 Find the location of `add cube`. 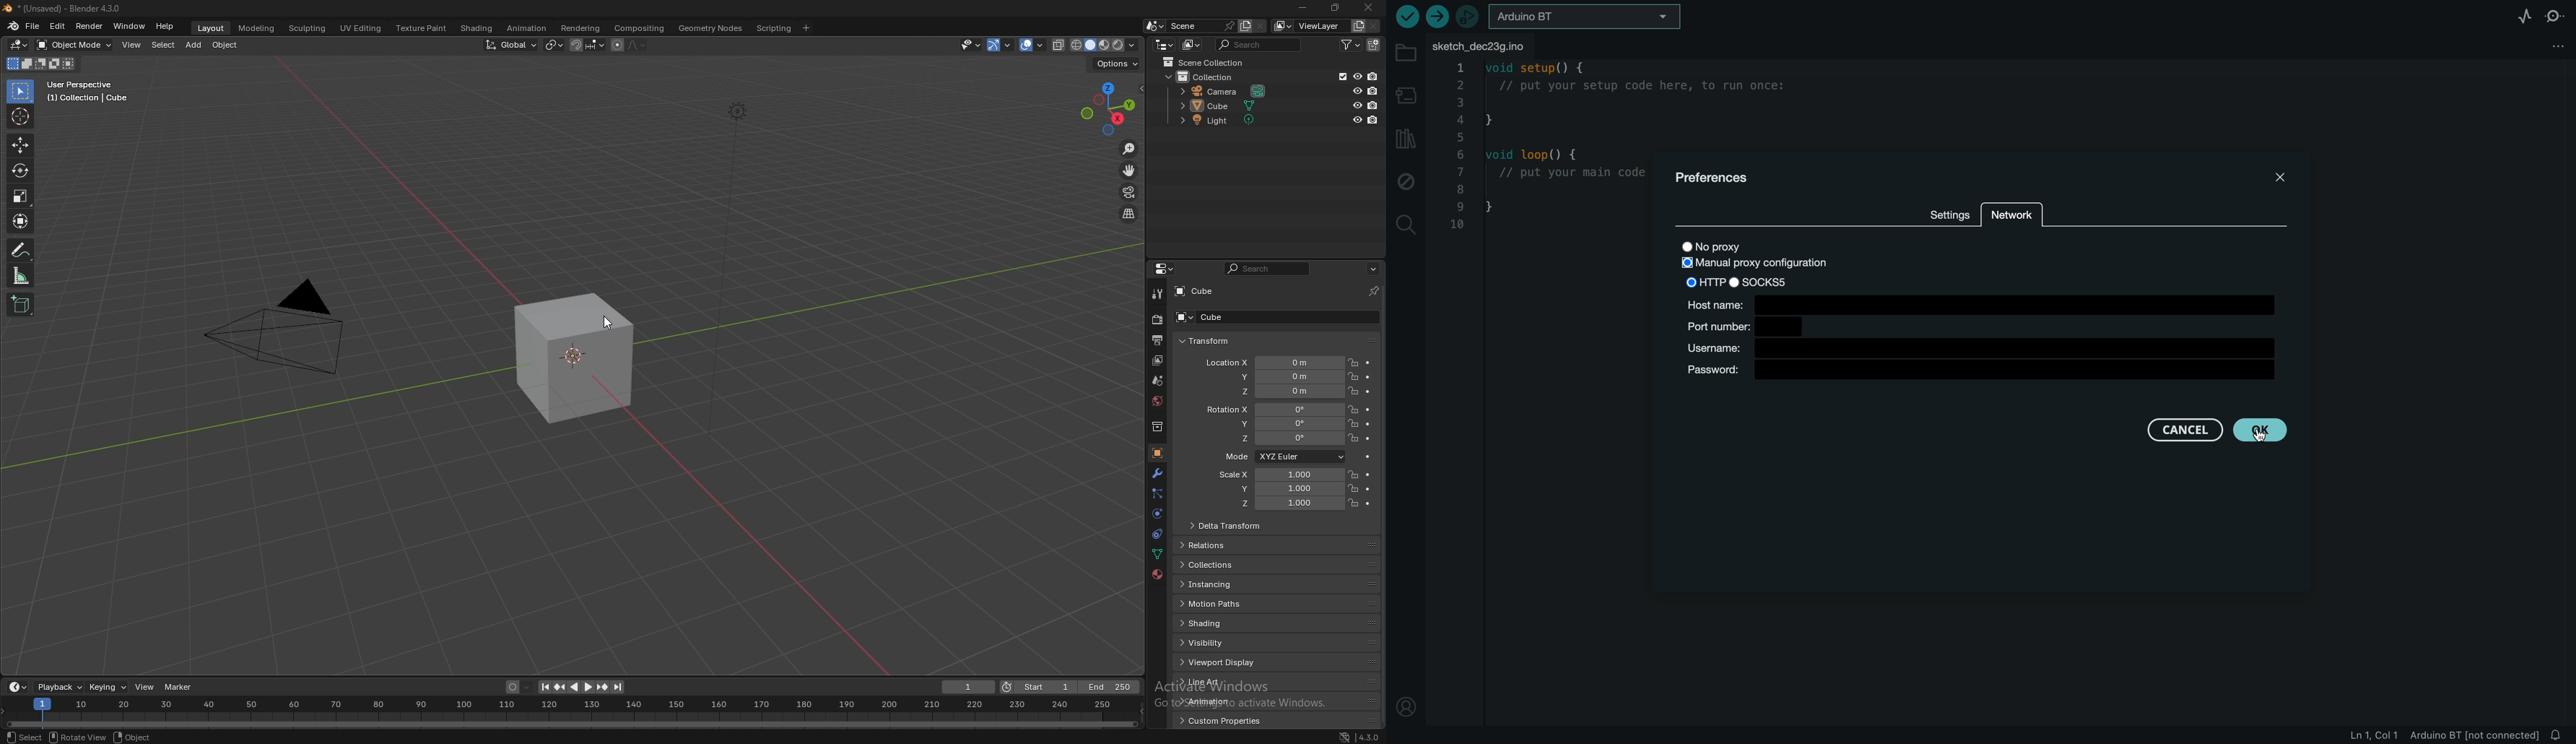

add cube is located at coordinates (19, 305).